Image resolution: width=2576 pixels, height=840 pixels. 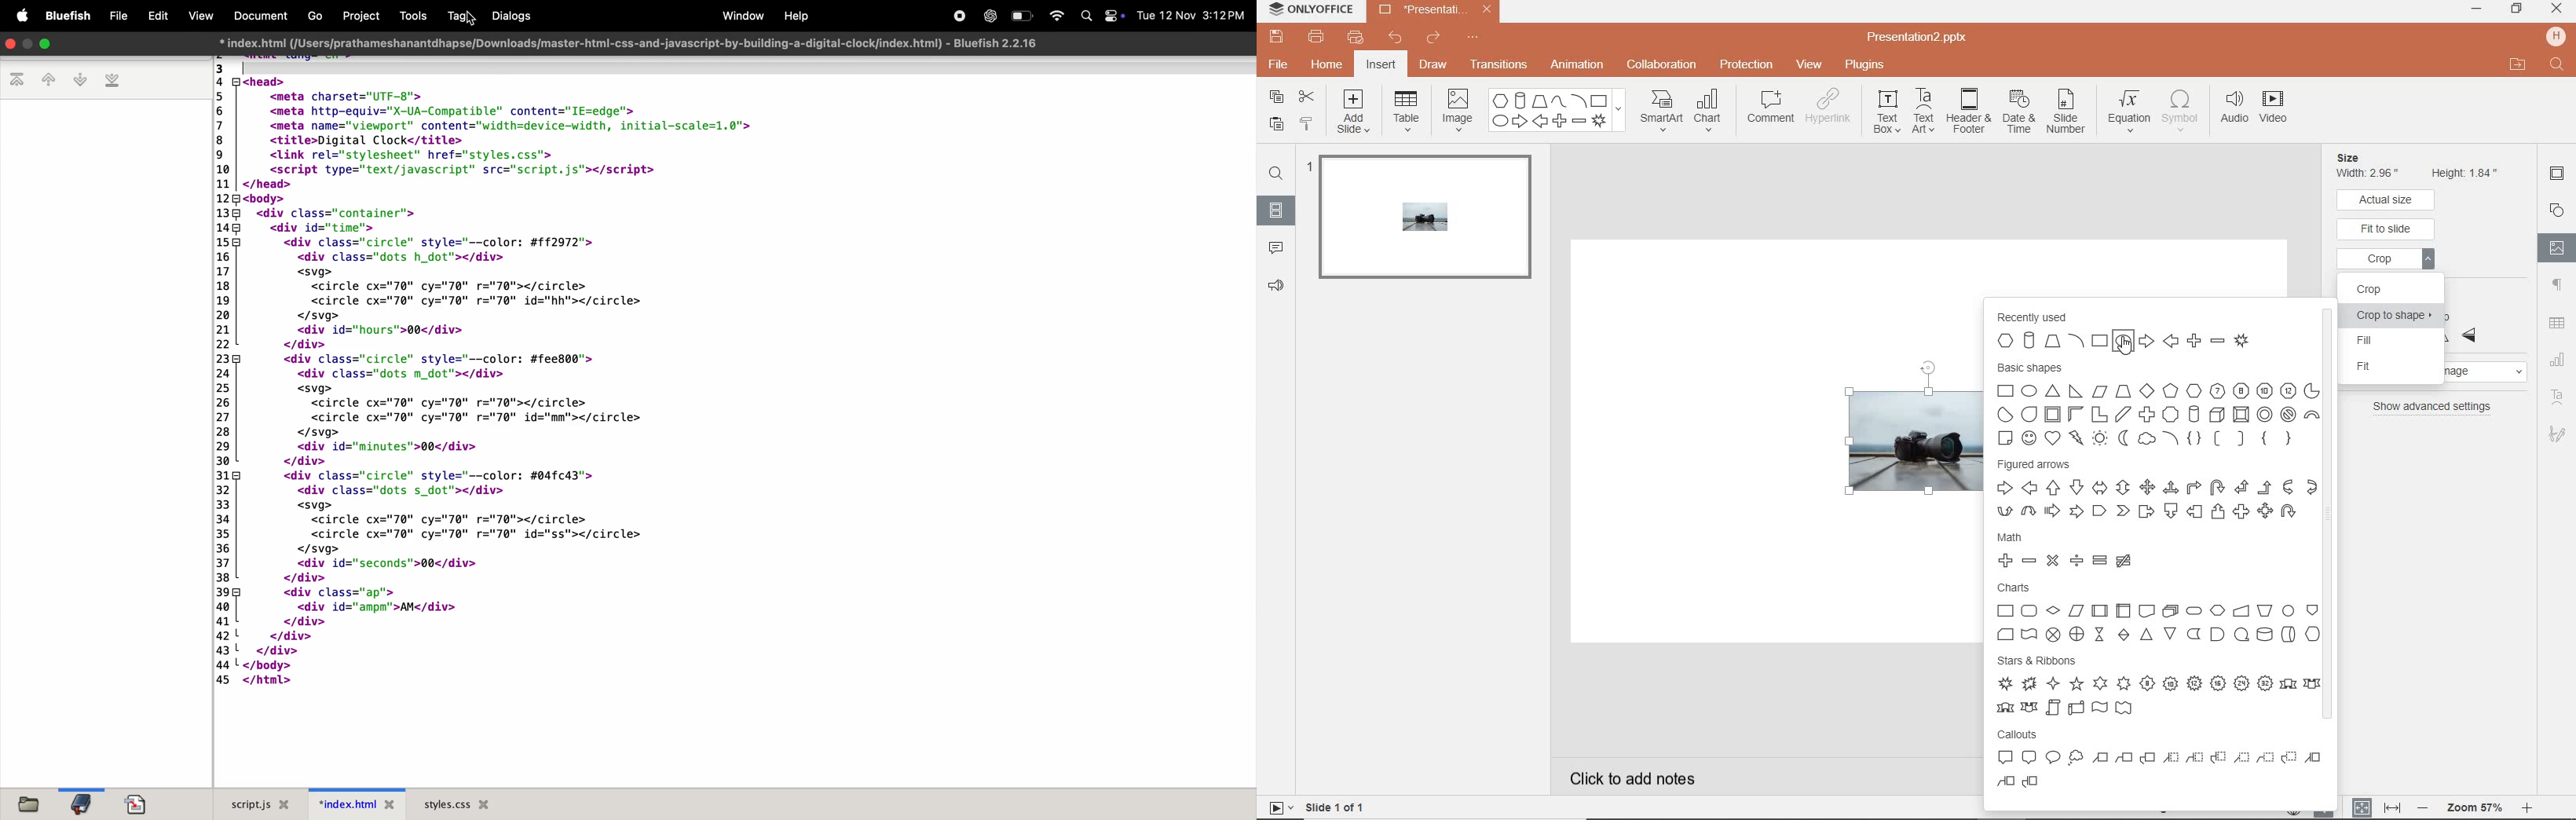 What do you see at coordinates (2556, 35) in the screenshot?
I see `hp` at bounding box center [2556, 35].